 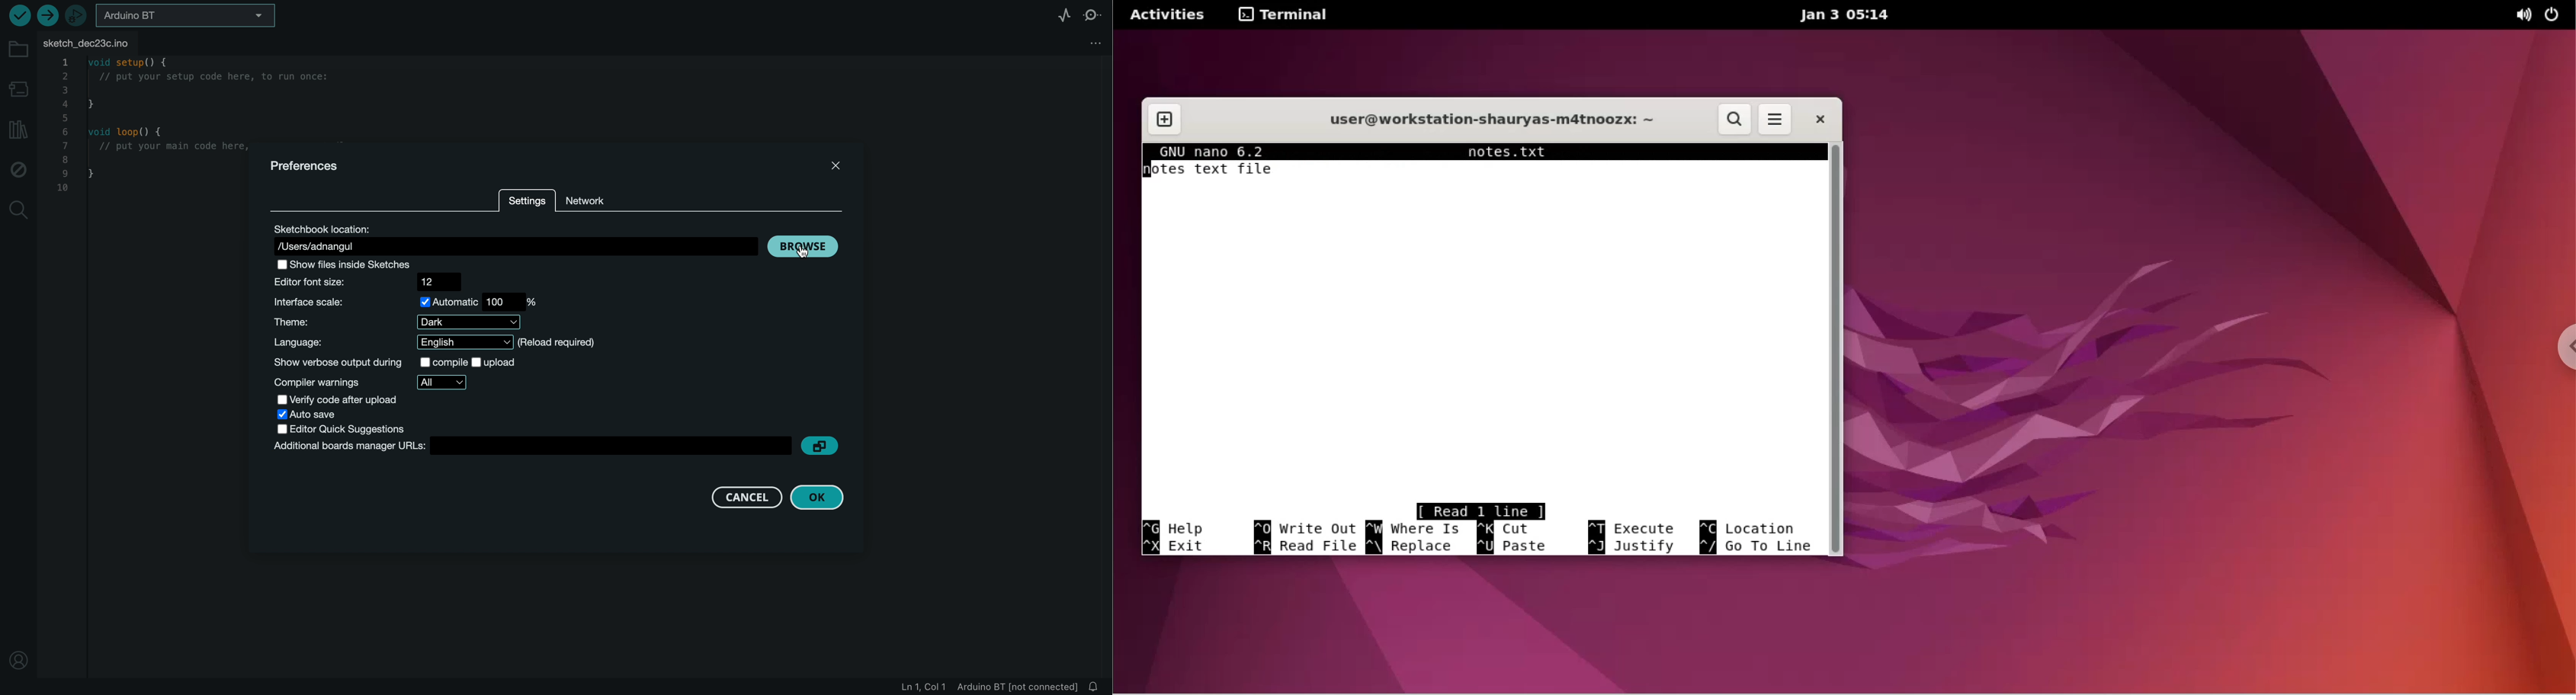 What do you see at coordinates (348, 429) in the screenshot?
I see `editor quick suggestions ` at bounding box center [348, 429].